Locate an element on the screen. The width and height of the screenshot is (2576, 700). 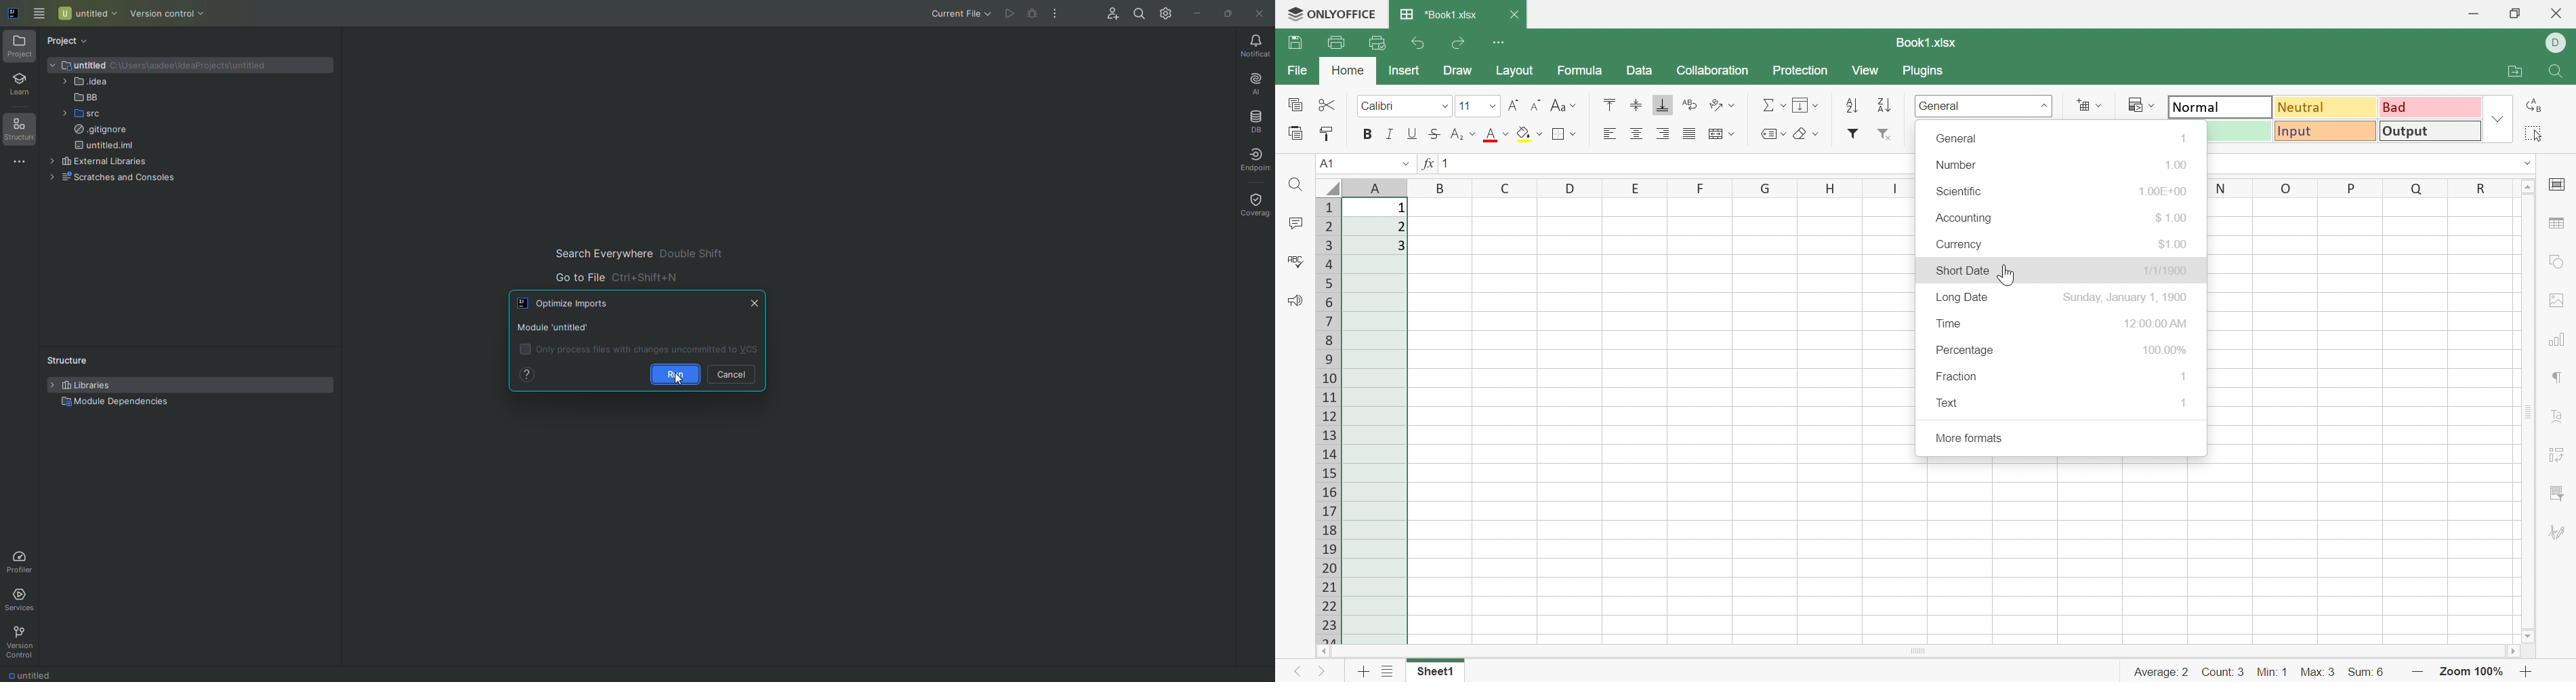
Justified is located at coordinates (1690, 133).